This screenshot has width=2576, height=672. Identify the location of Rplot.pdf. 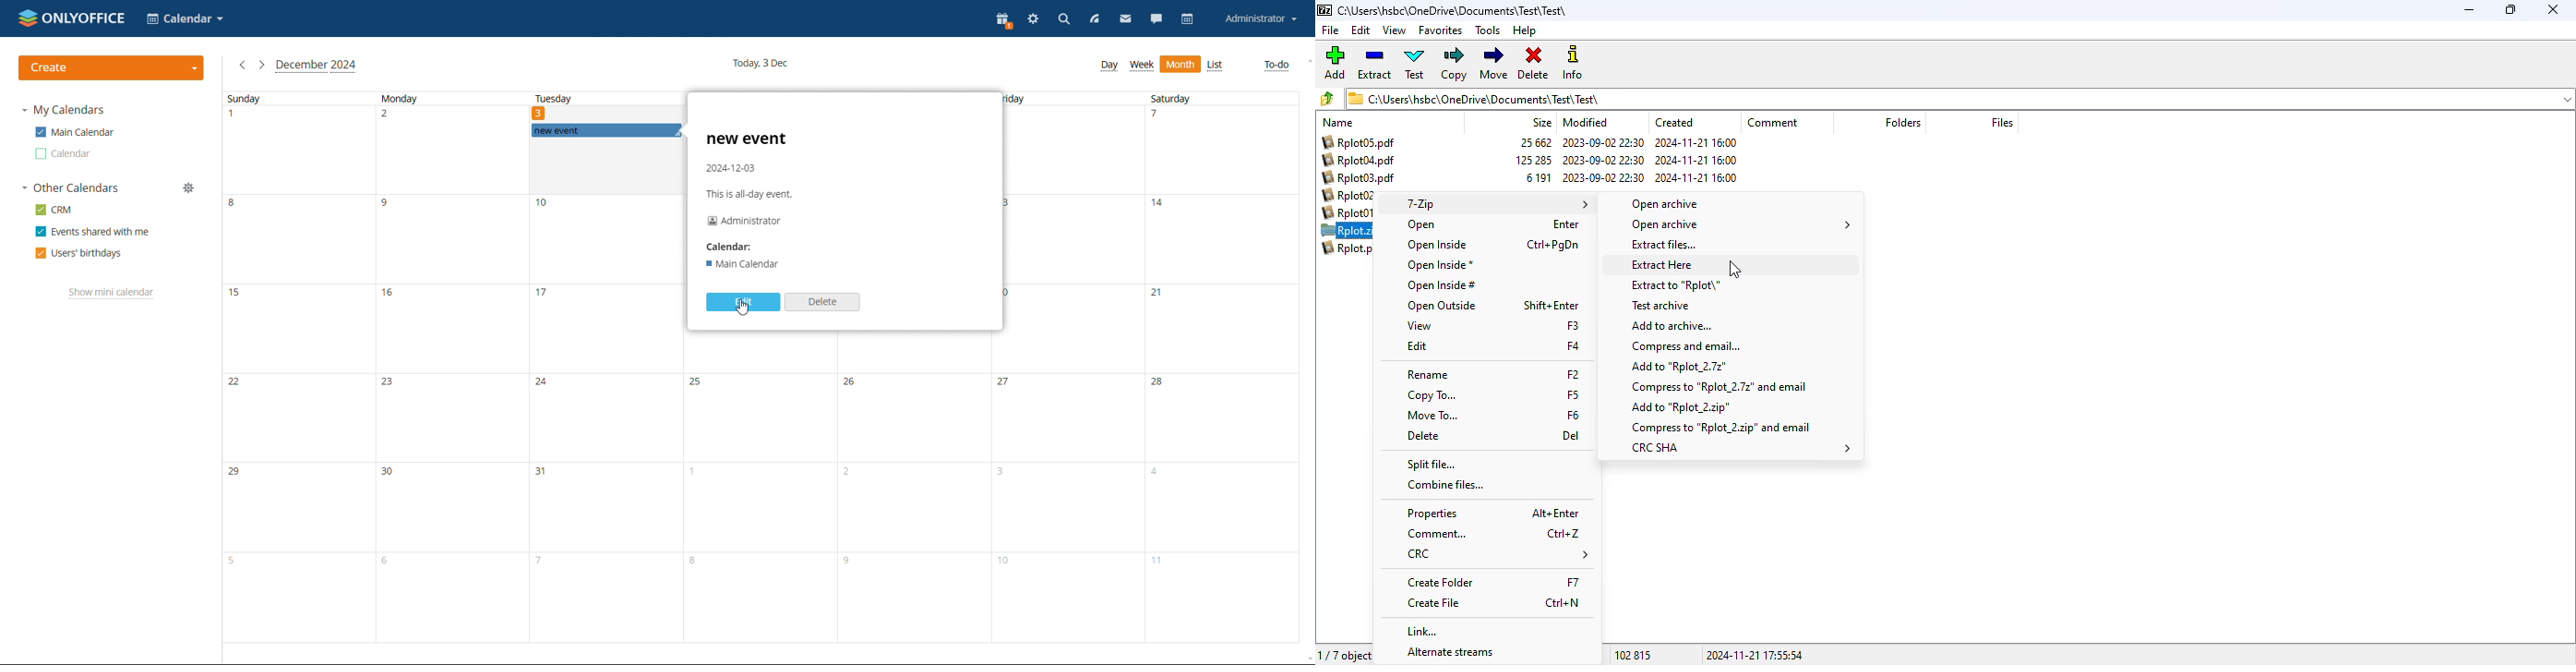
(1350, 248).